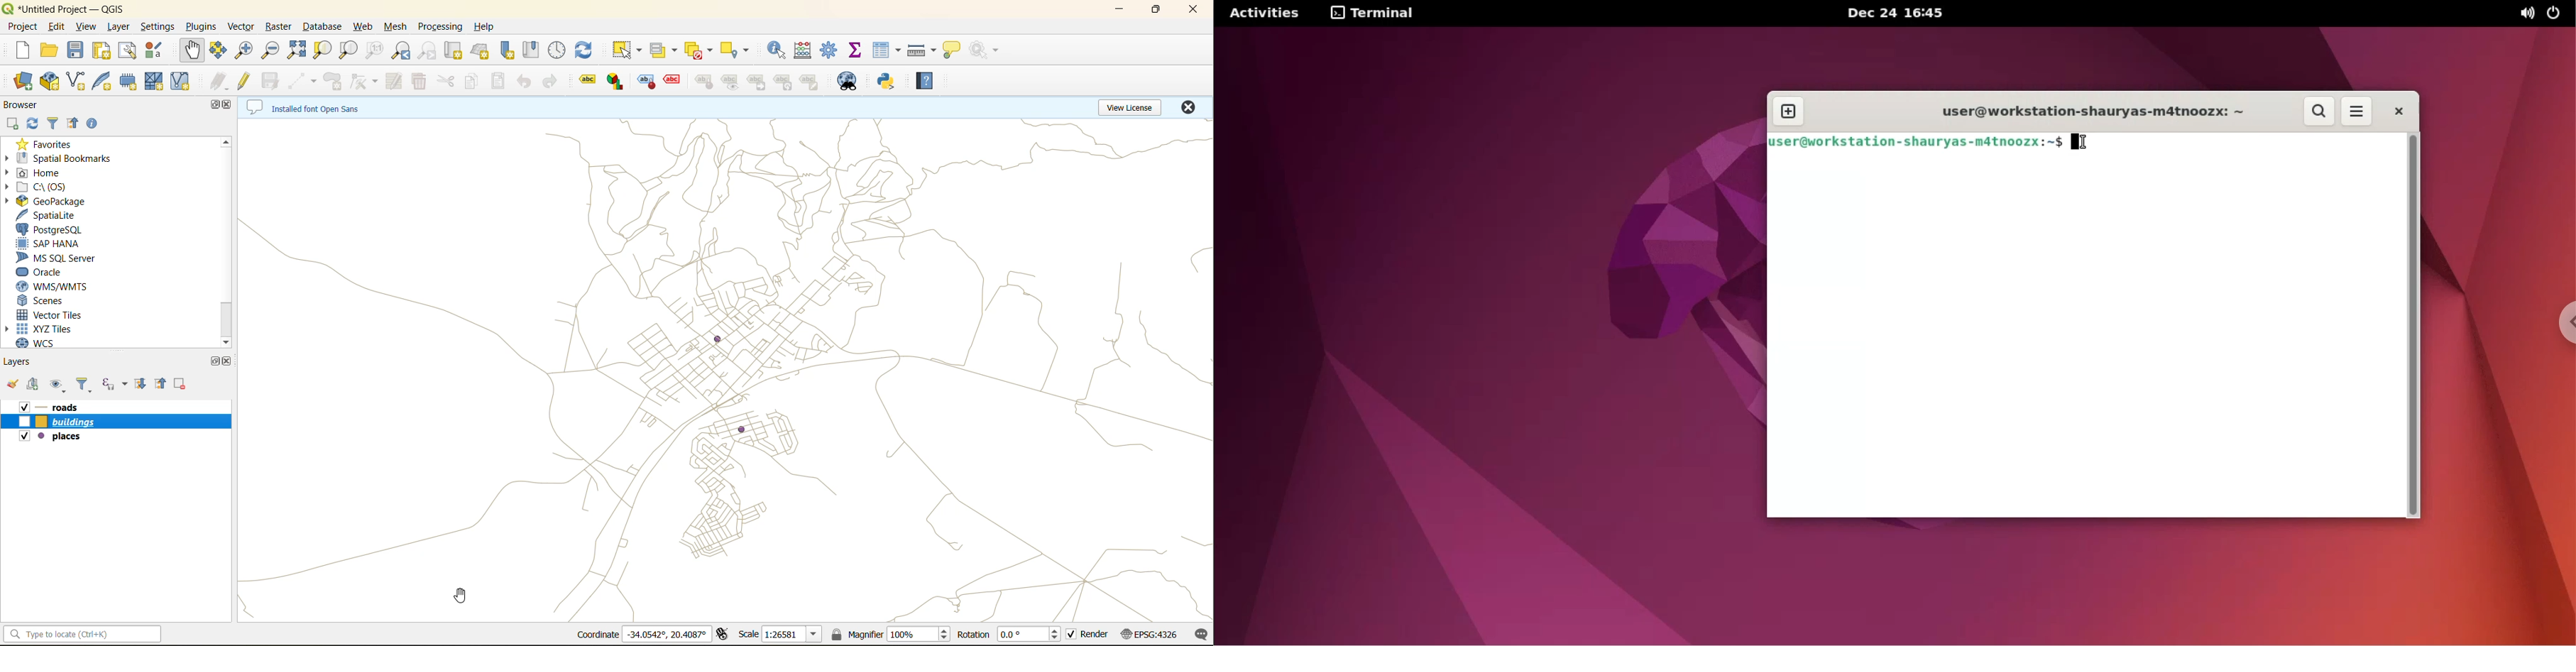  Describe the element at coordinates (754, 82) in the screenshot. I see `Move Label` at that location.